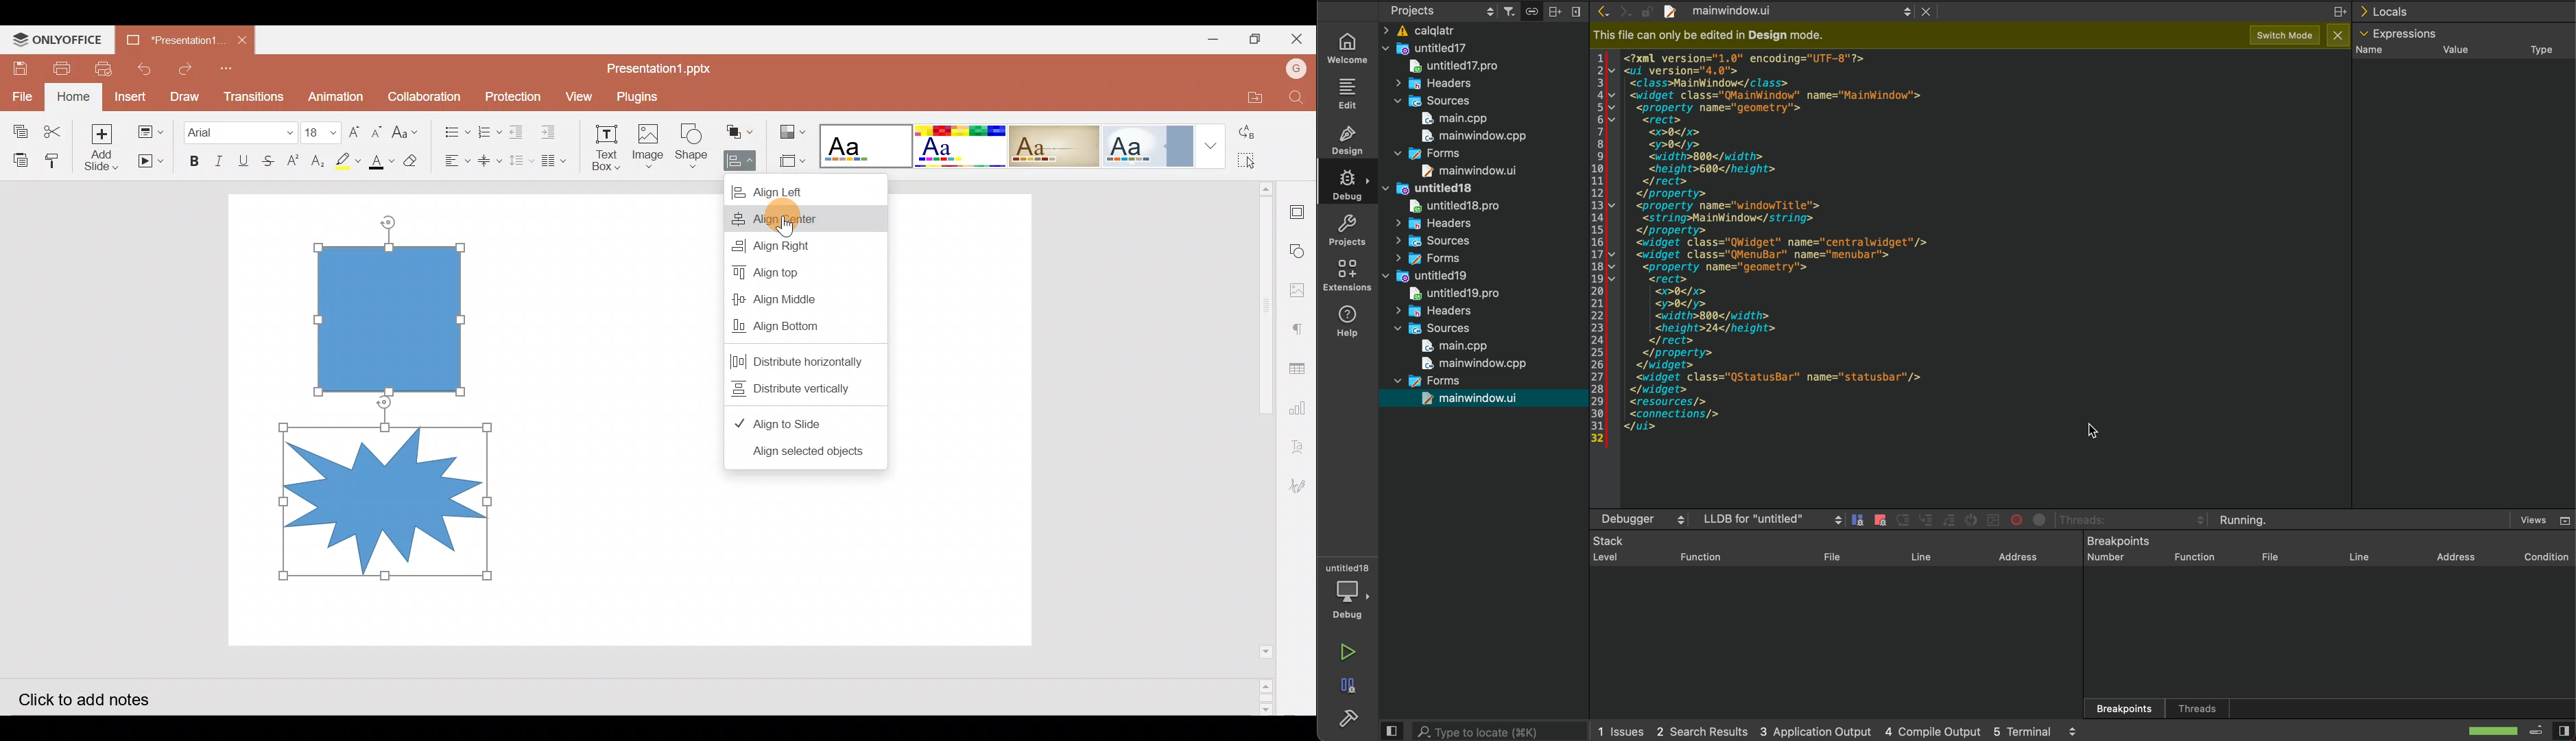 This screenshot has width=2576, height=756. What do you see at coordinates (16, 126) in the screenshot?
I see `Copy` at bounding box center [16, 126].